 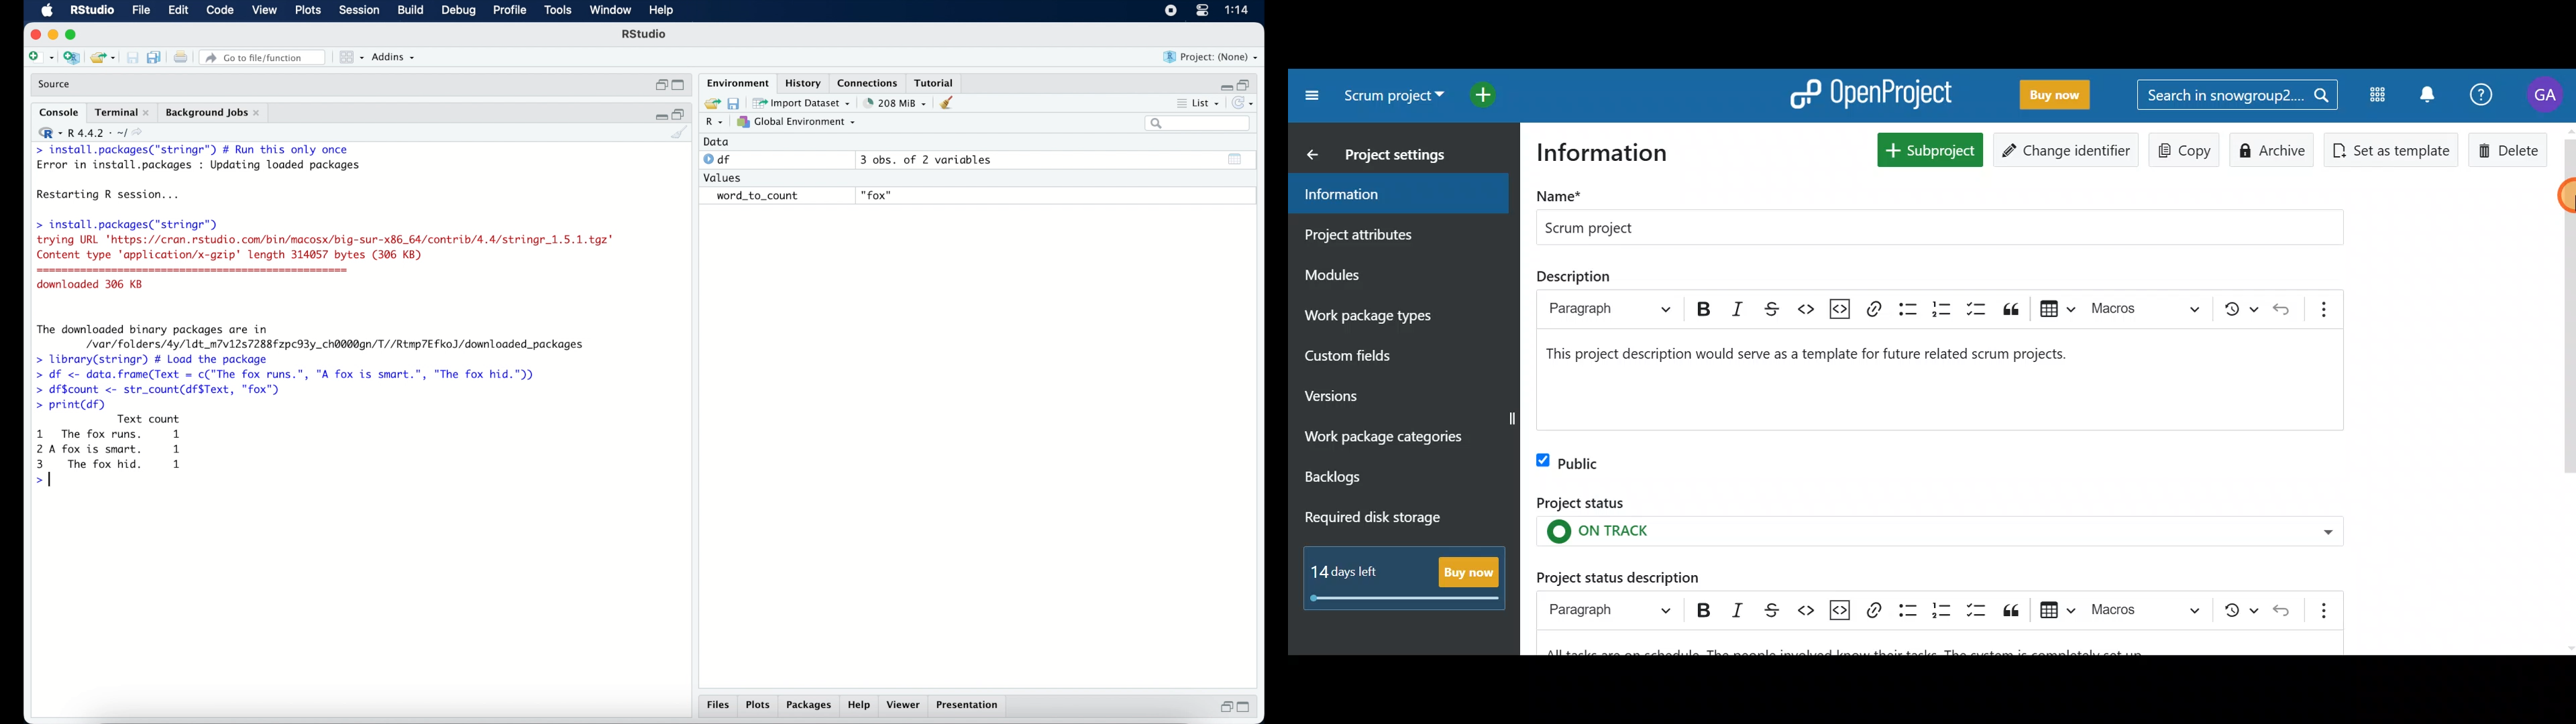 I want to click on values, so click(x=724, y=176).